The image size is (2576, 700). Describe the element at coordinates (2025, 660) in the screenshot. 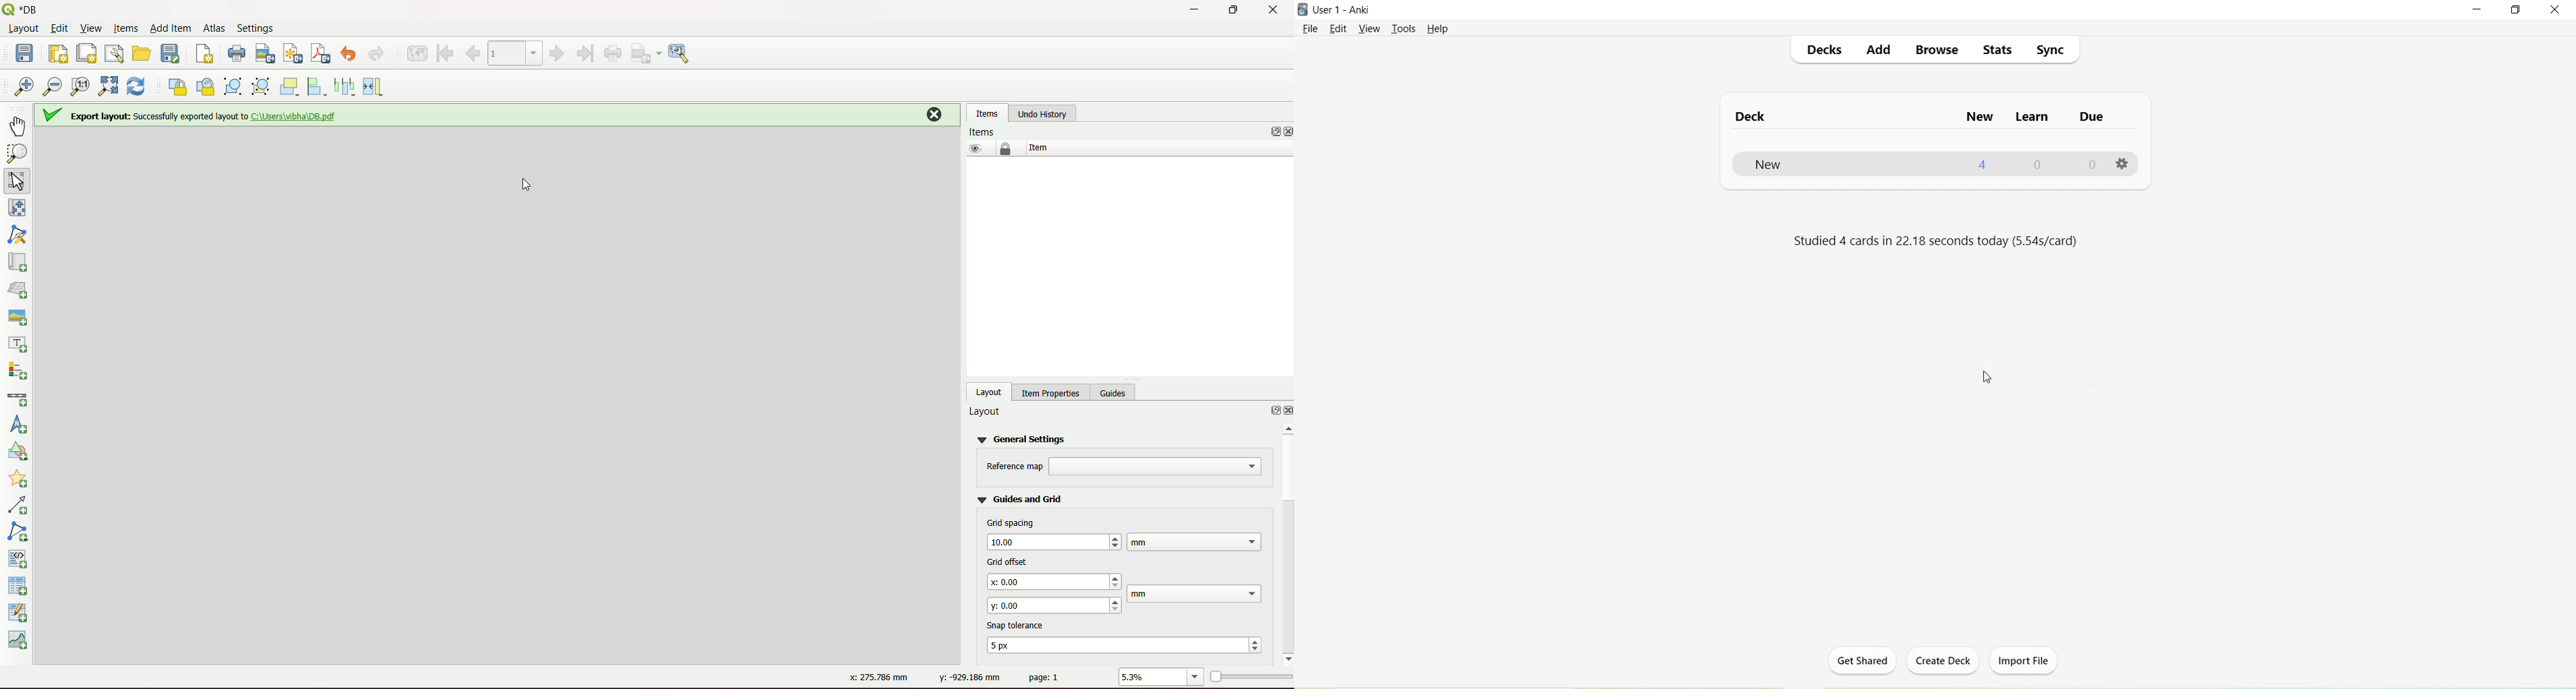

I see `Import File` at that location.